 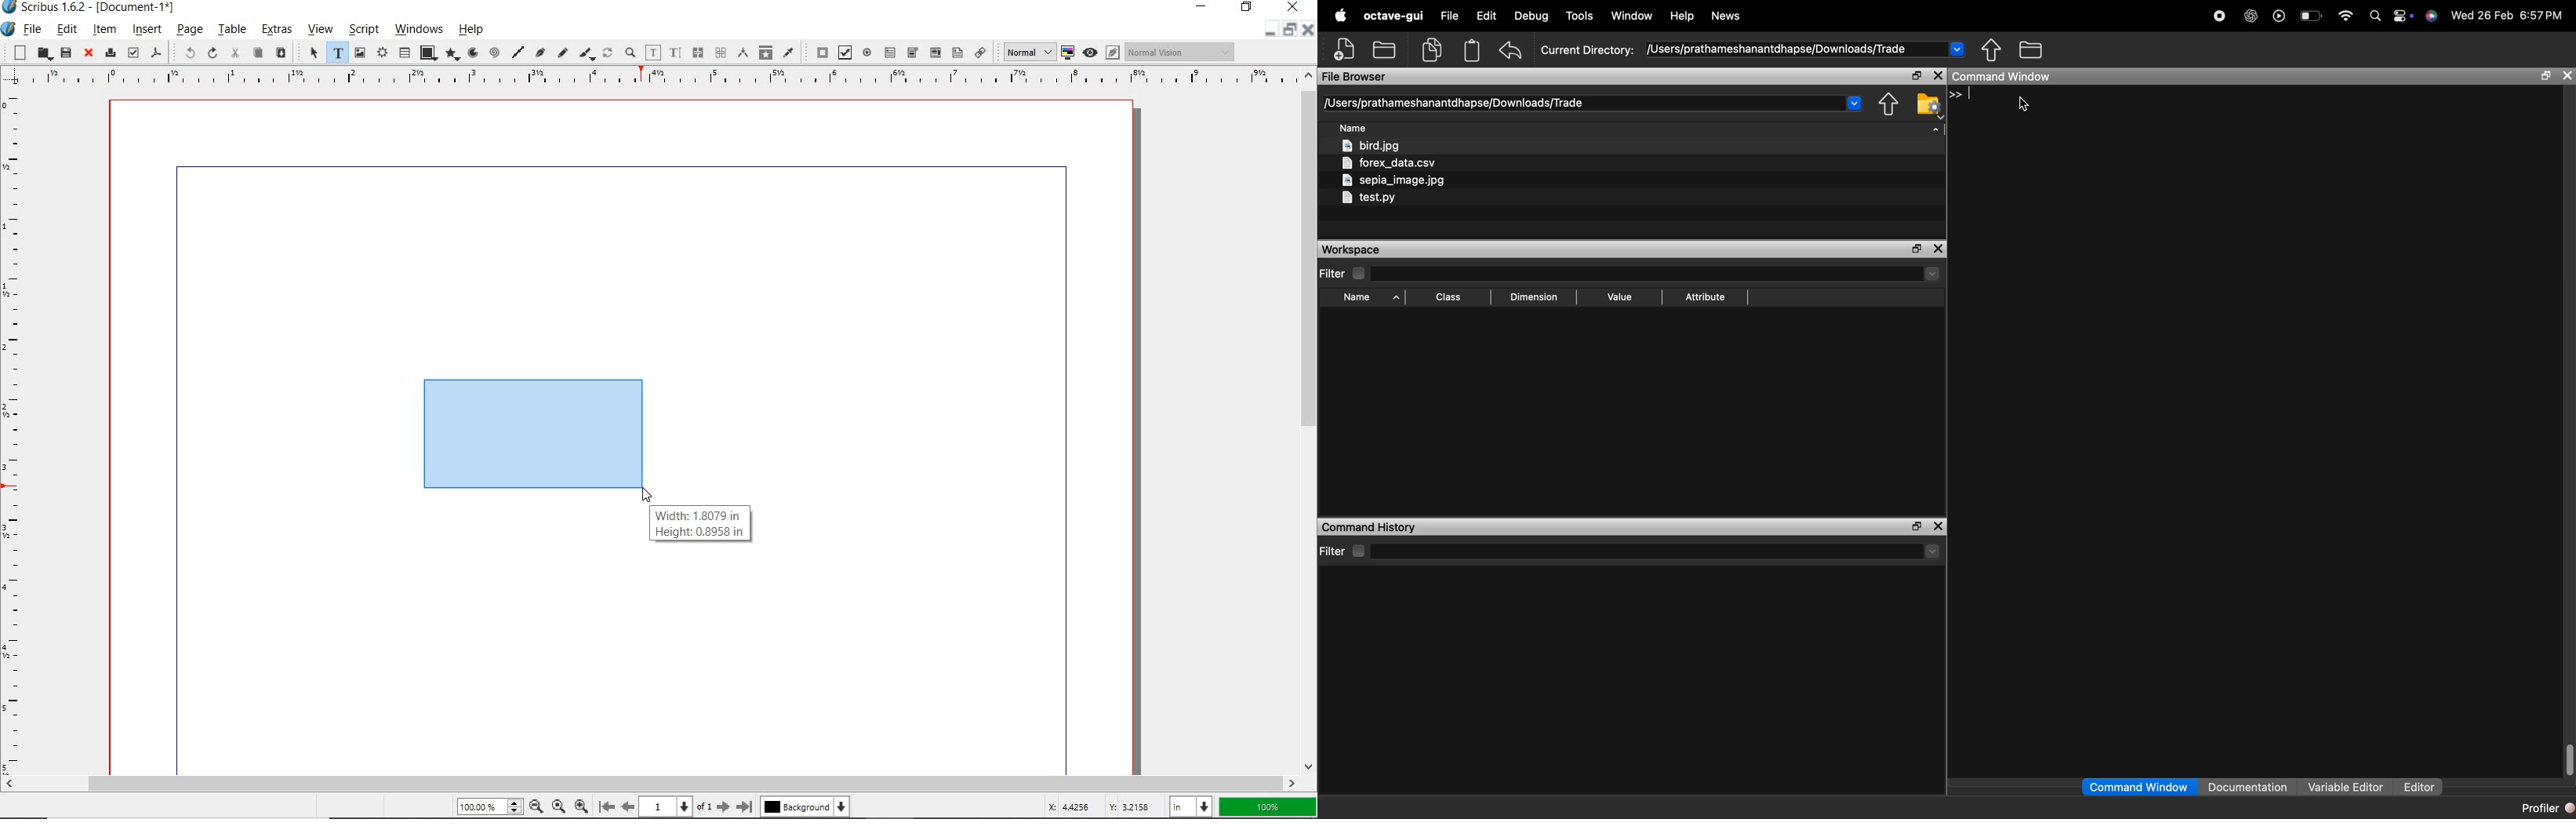 I want to click on one directory up, so click(x=1991, y=50).